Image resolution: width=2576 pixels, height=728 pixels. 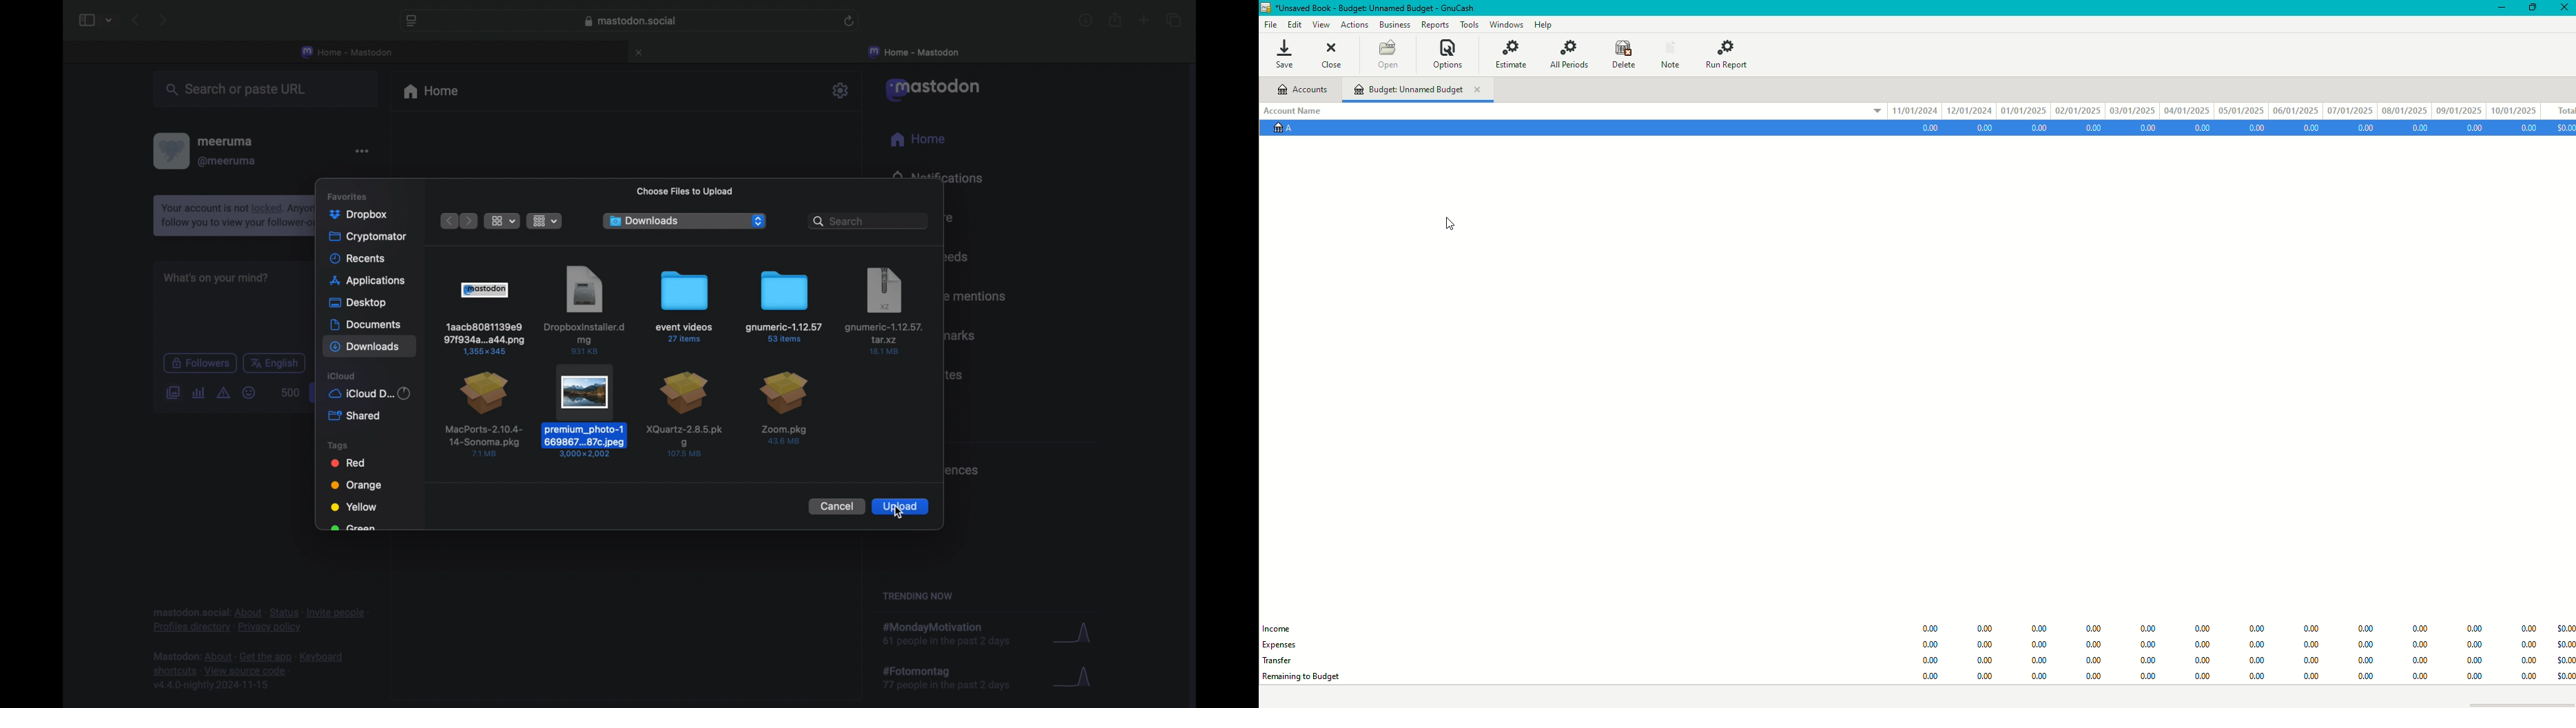 What do you see at coordinates (885, 311) in the screenshot?
I see `file` at bounding box center [885, 311].